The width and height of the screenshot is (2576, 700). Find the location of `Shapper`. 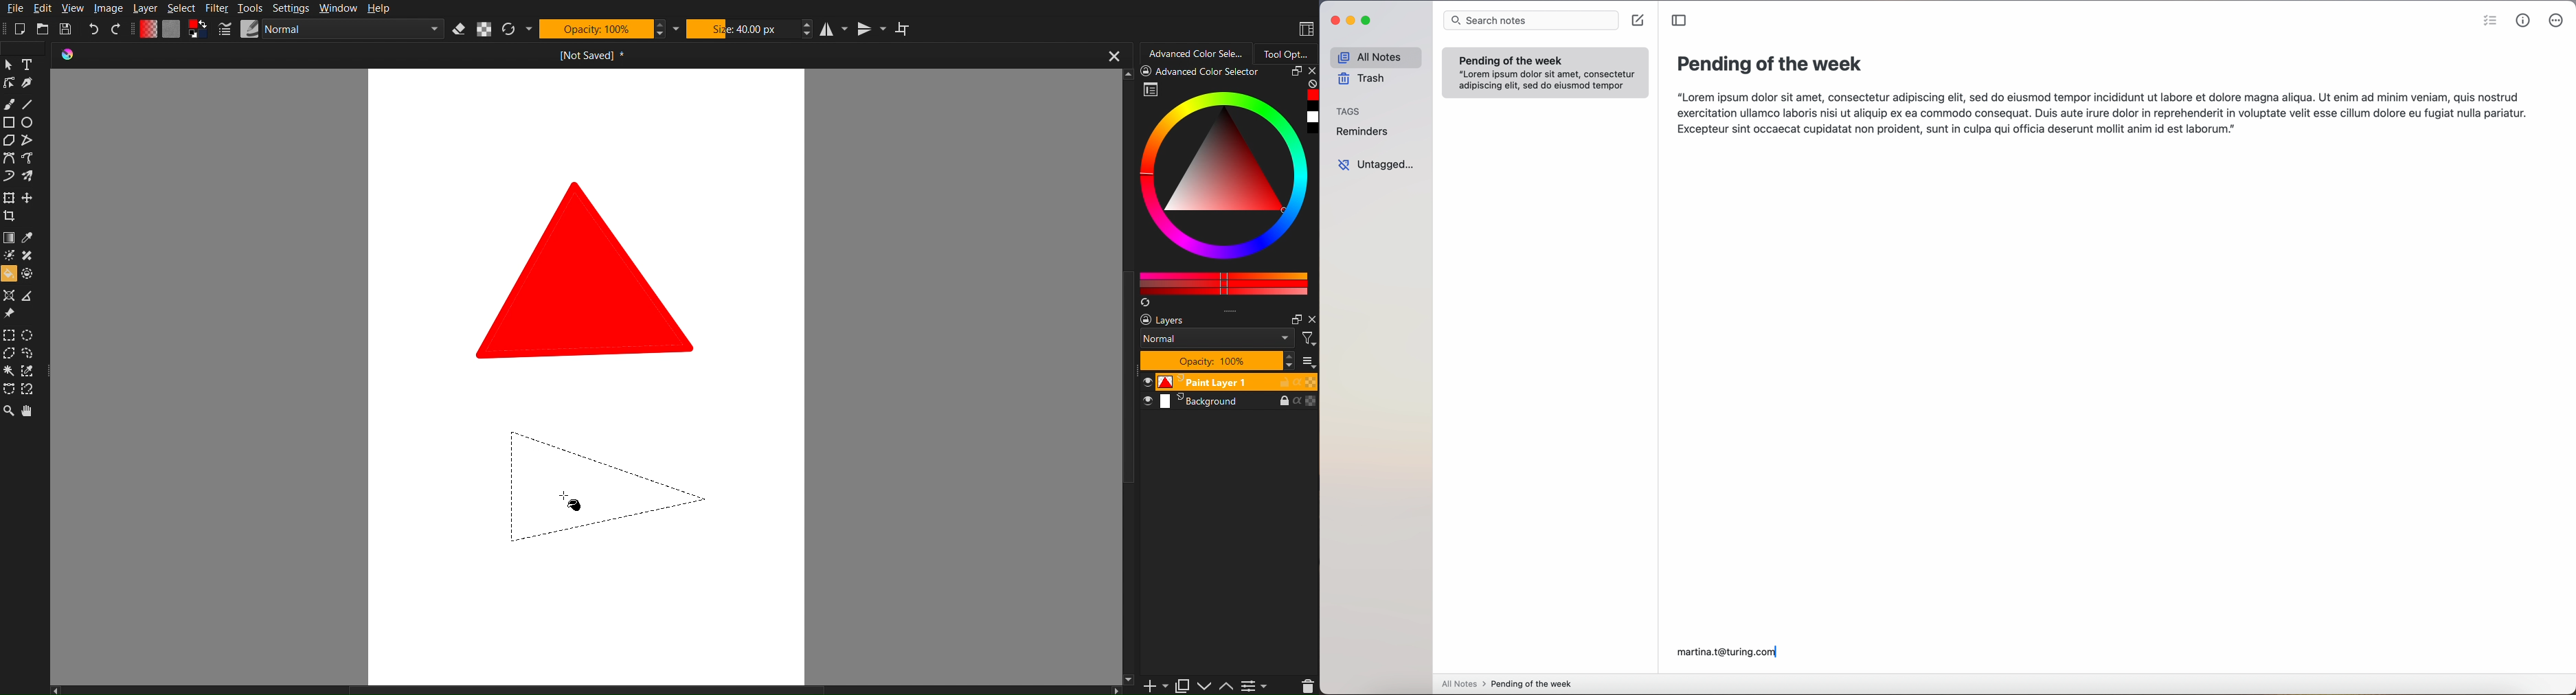

Shapper is located at coordinates (8, 296).